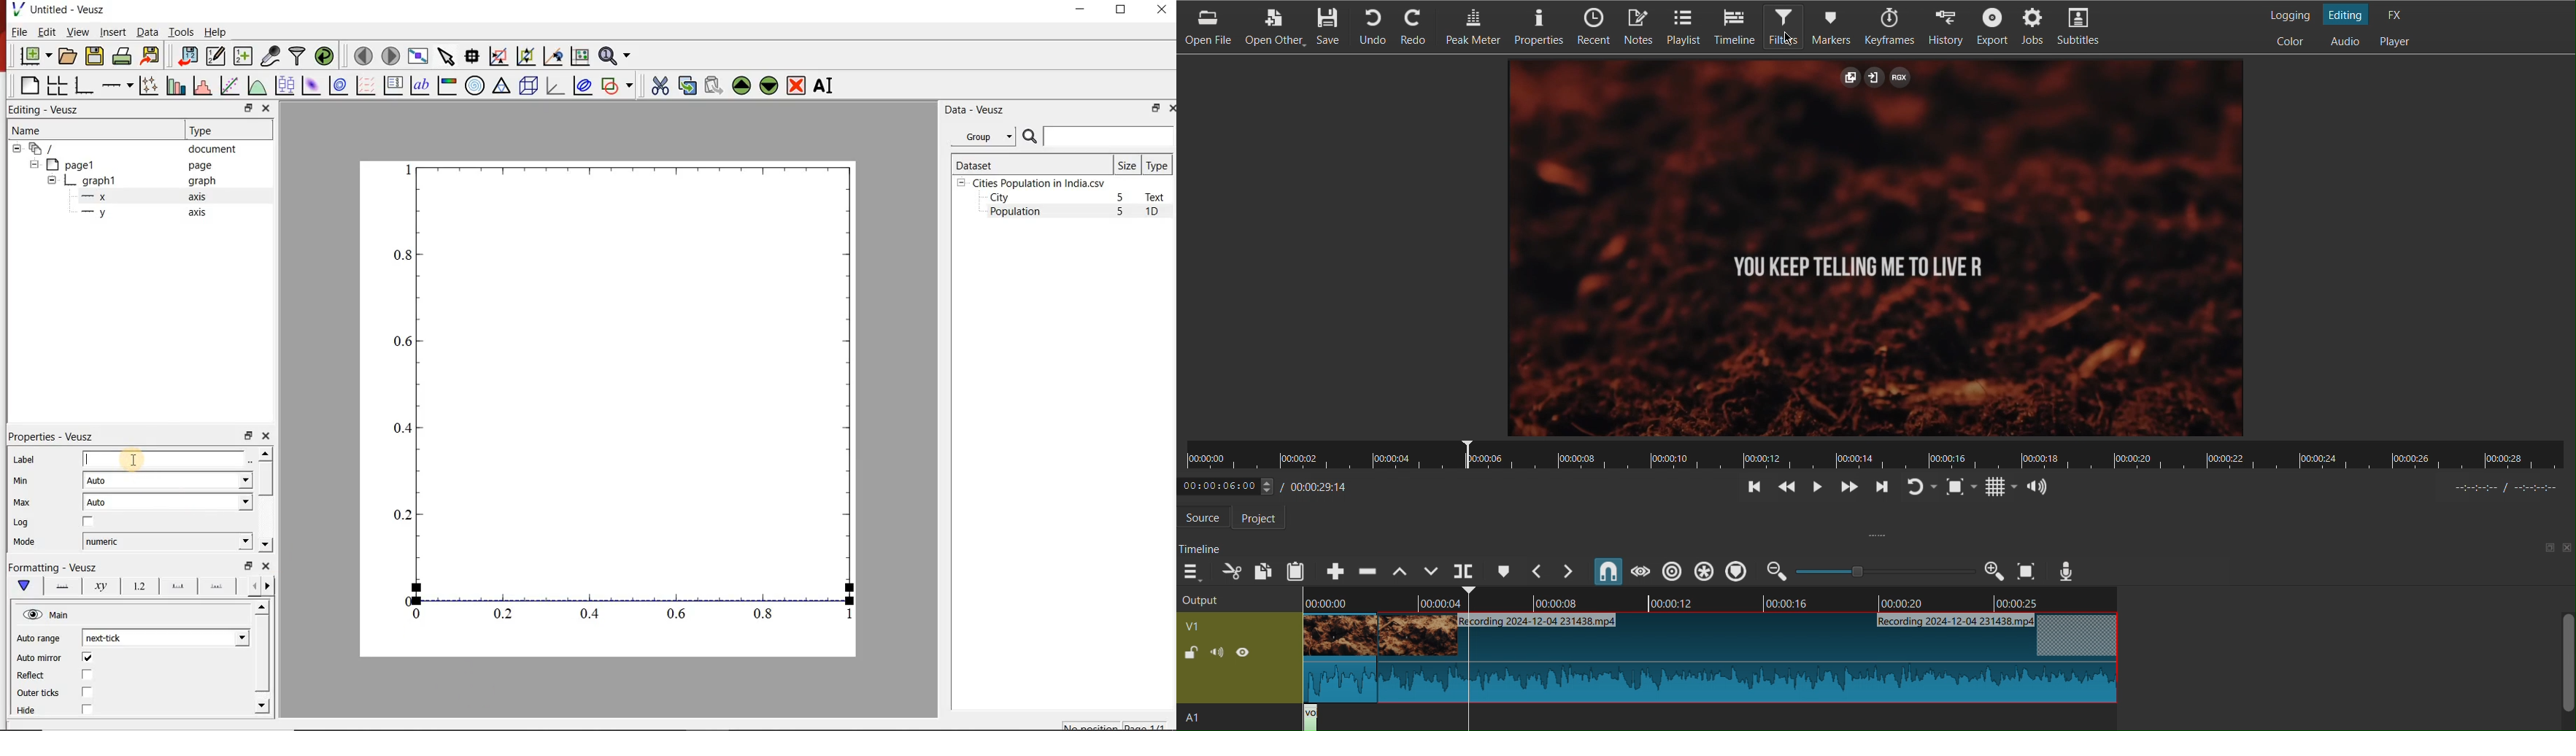  What do you see at coordinates (20, 32) in the screenshot?
I see `File` at bounding box center [20, 32].